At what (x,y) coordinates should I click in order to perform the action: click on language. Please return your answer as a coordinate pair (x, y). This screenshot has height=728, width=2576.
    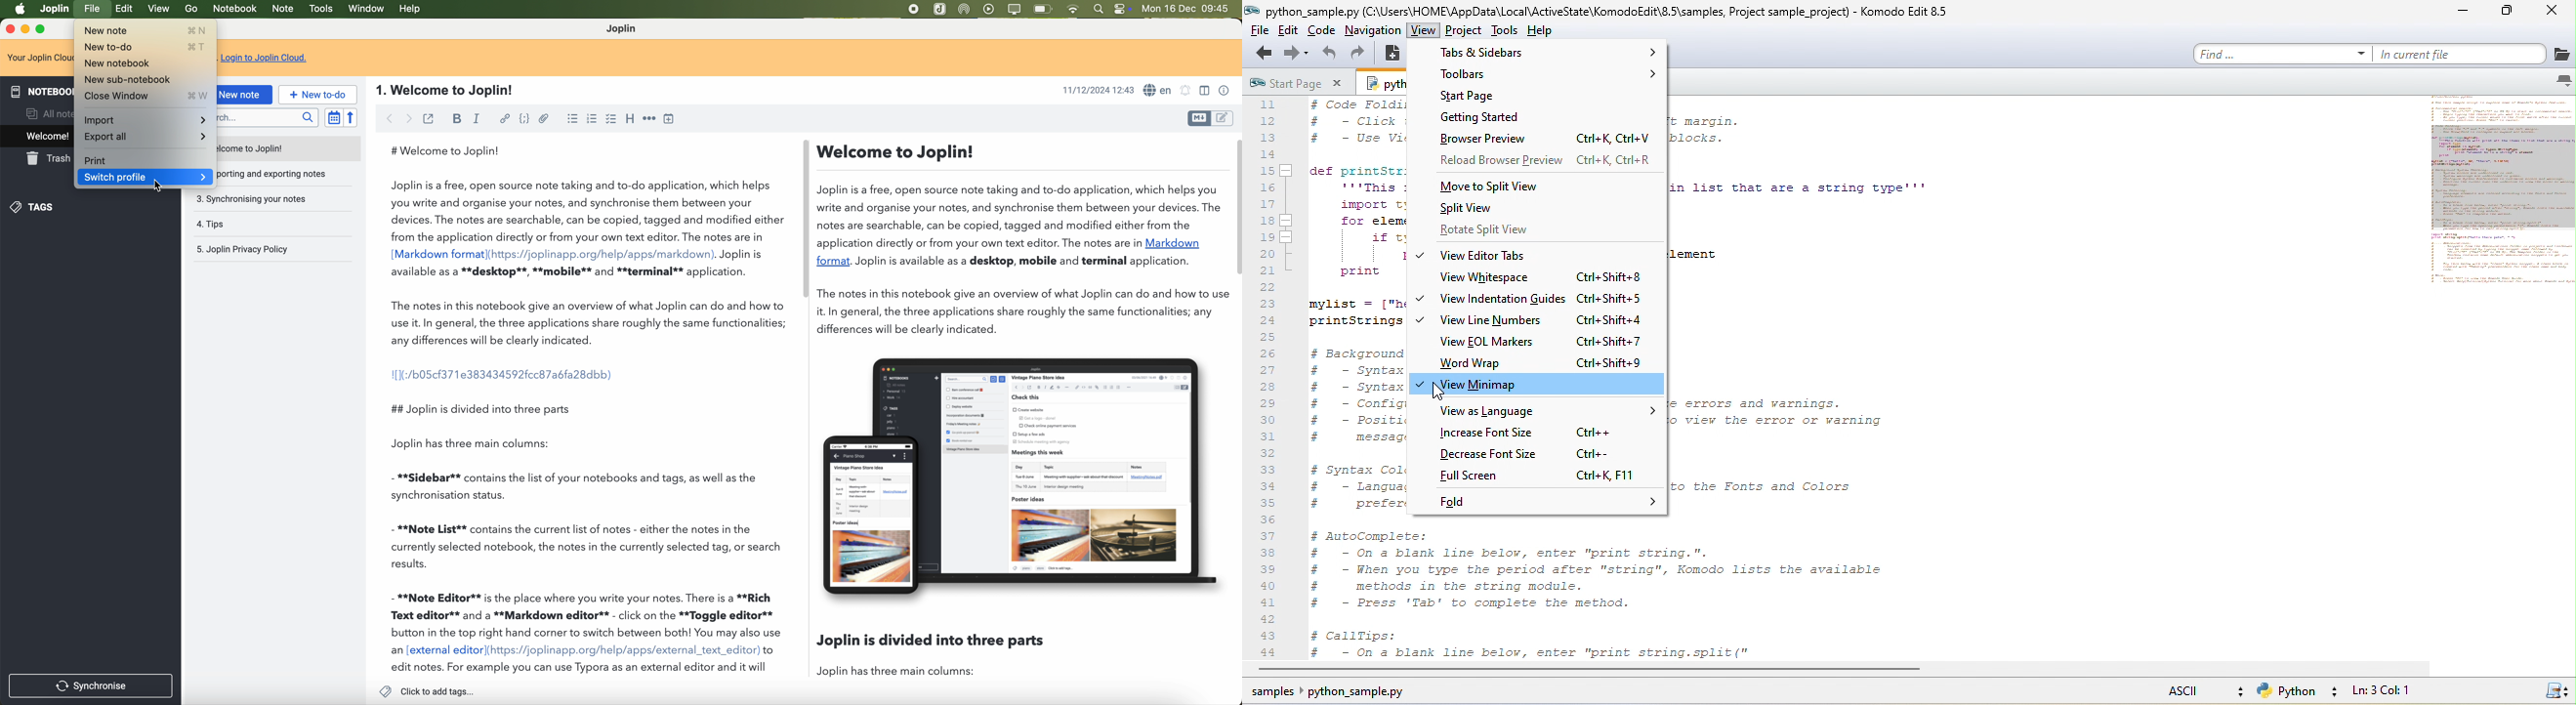
    Looking at the image, I should click on (1159, 90).